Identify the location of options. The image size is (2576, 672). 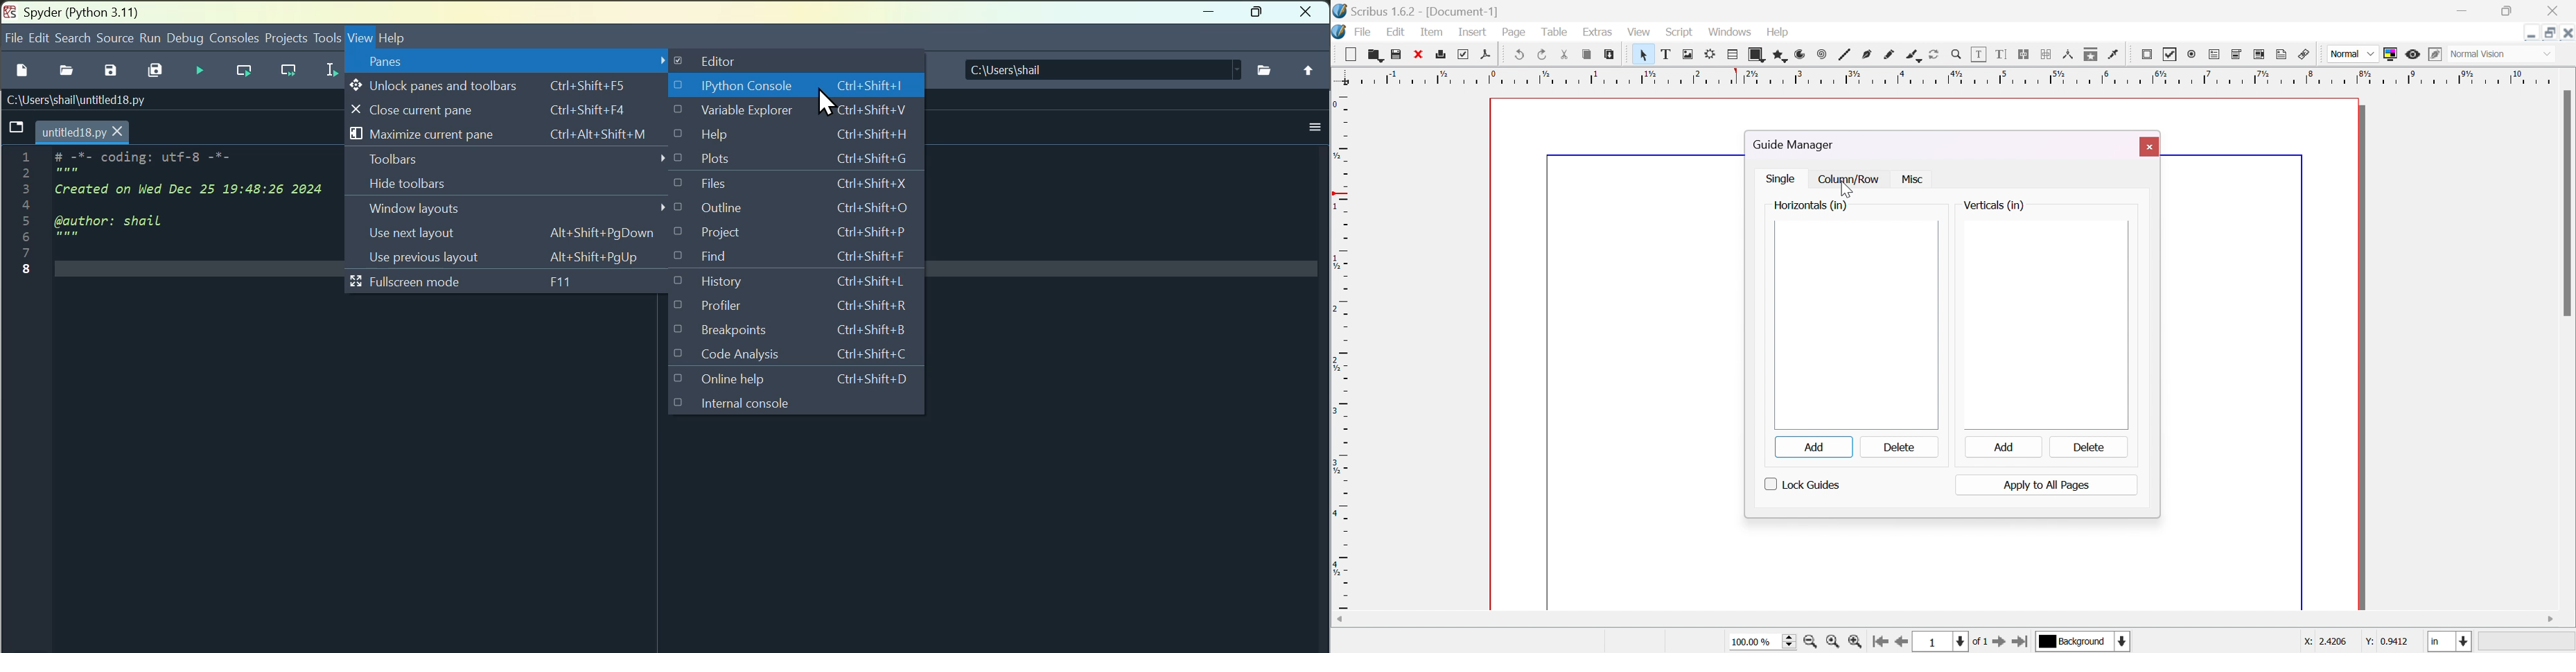
(1310, 128).